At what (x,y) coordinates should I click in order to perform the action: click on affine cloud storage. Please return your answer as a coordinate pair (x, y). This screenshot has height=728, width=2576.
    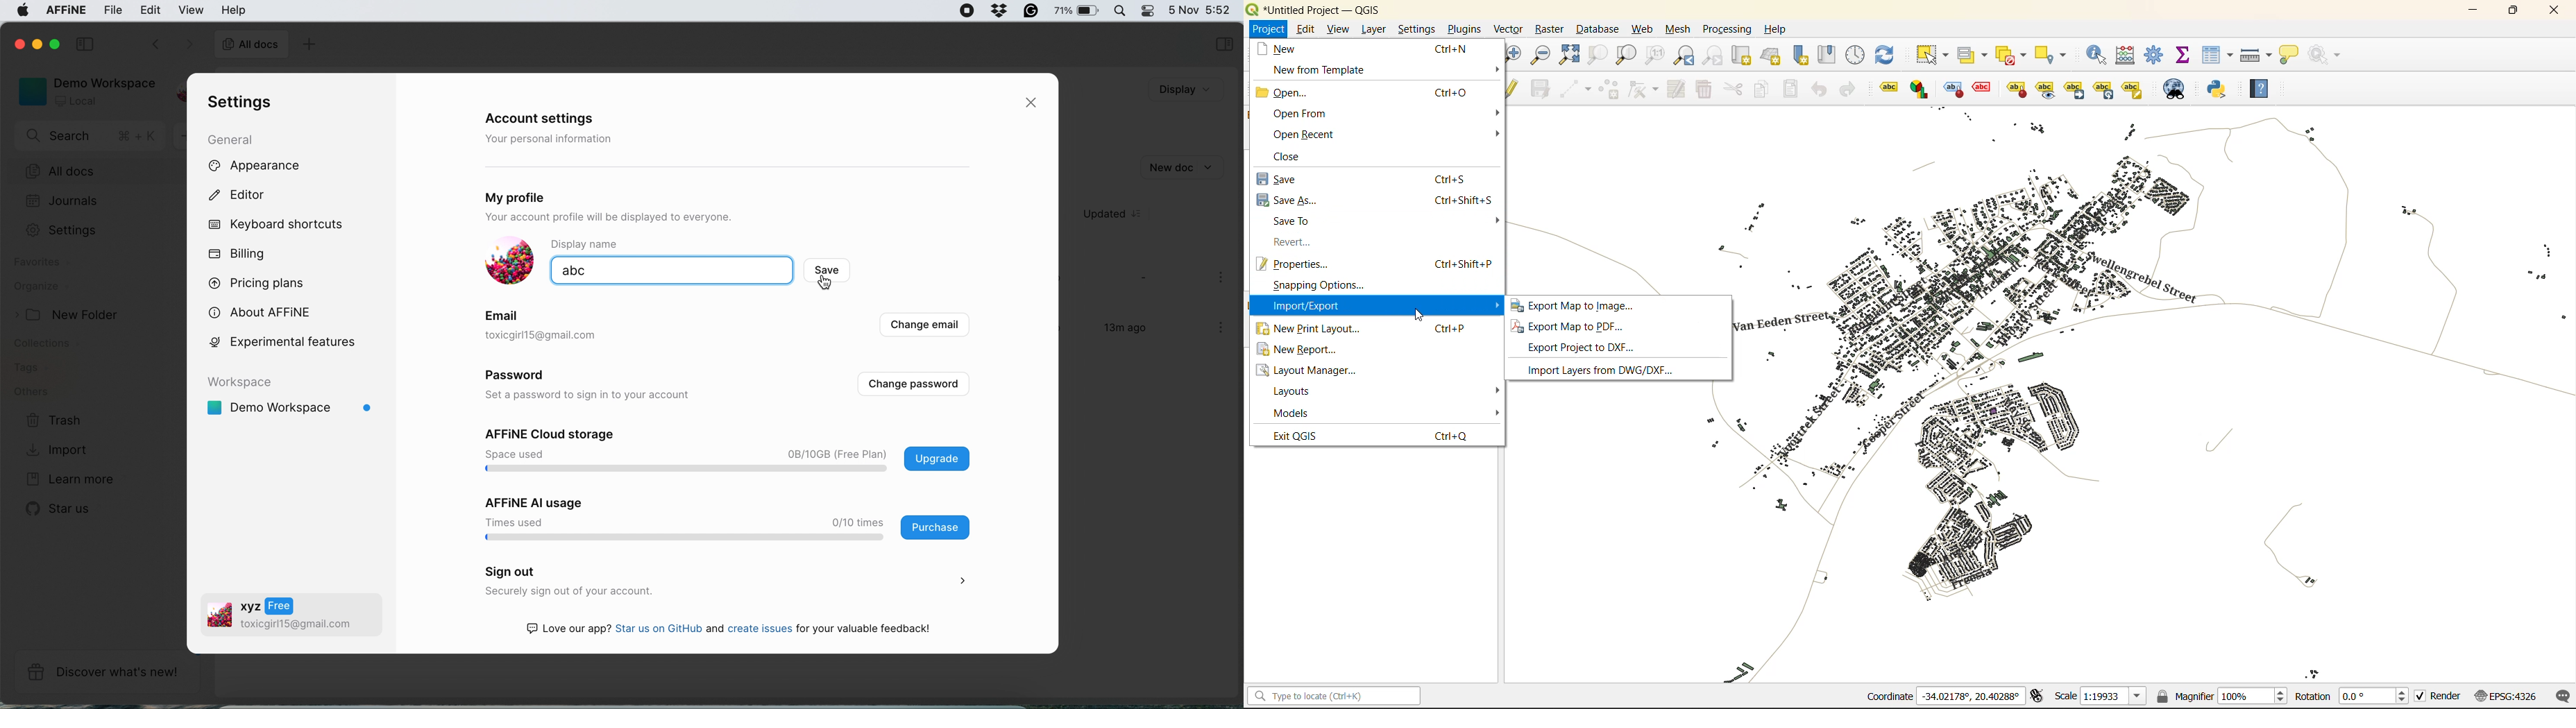
    Looking at the image, I should click on (731, 452).